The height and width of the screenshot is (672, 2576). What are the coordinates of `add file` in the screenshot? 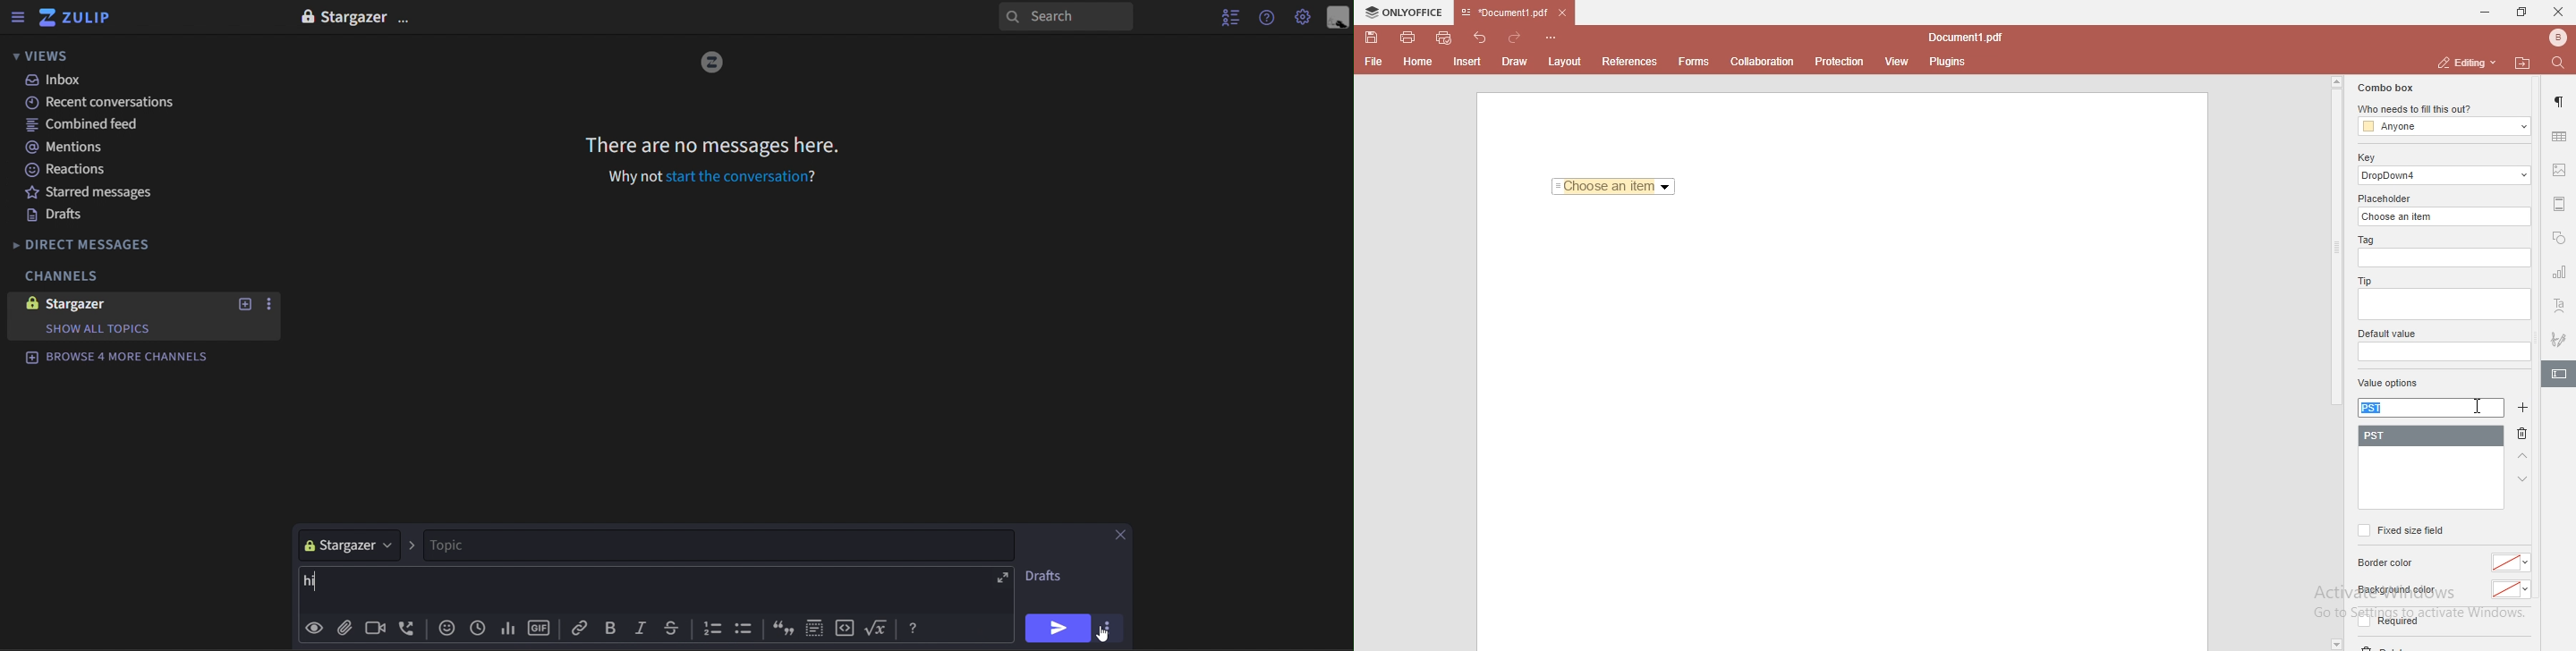 It's located at (345, 629).